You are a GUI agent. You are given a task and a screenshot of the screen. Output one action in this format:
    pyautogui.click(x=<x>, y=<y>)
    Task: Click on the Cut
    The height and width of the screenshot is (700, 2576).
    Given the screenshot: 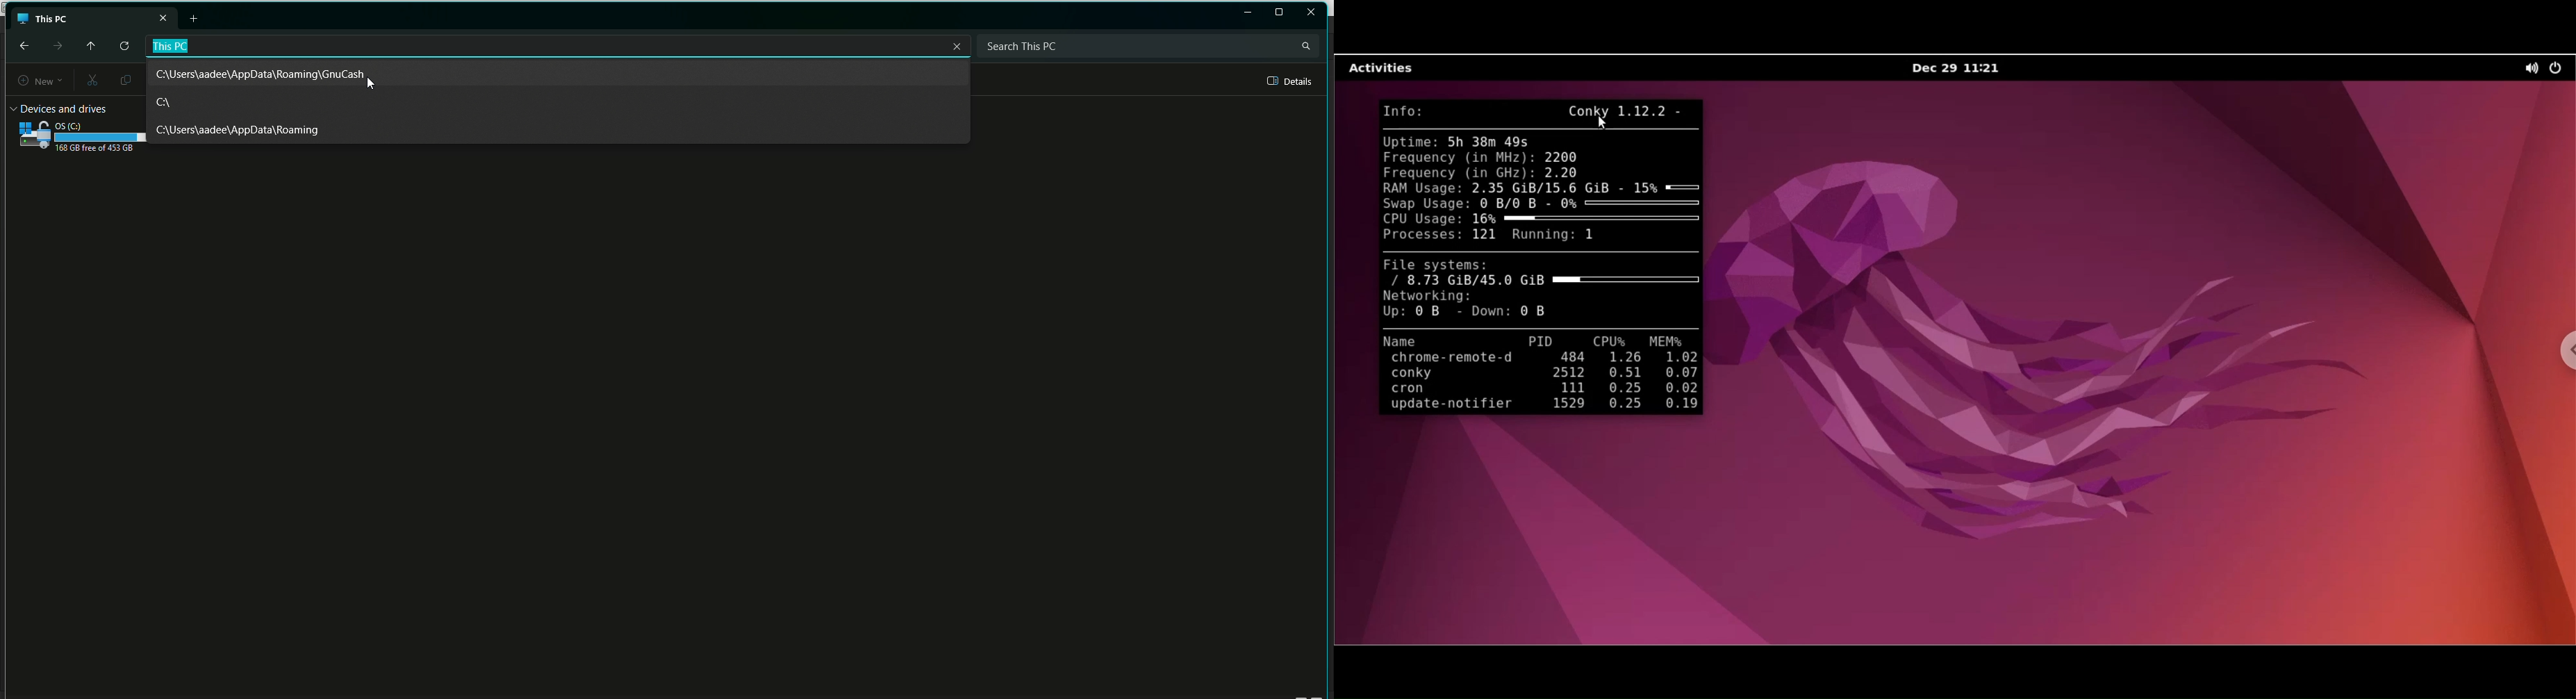 What is the action you would take?
    pyautogui.click(x=90, y=81)
    